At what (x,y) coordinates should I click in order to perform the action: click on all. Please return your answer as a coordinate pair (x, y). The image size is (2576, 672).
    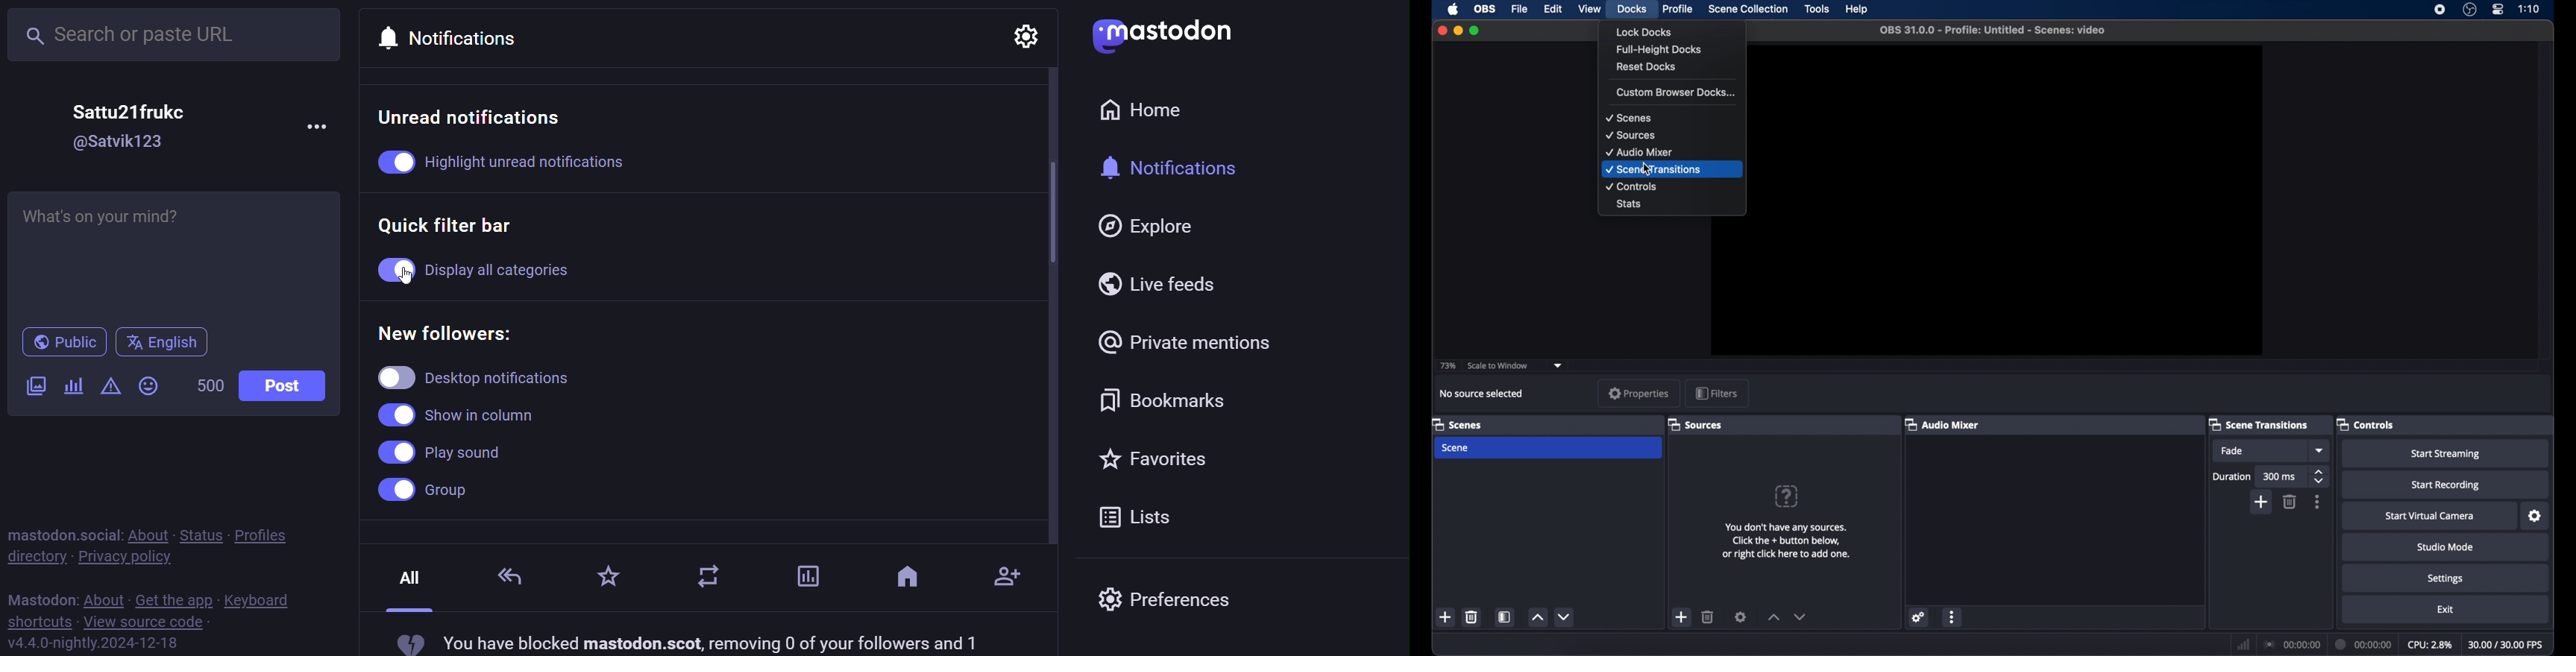
    Looking at the image, I should click on (409, 586).